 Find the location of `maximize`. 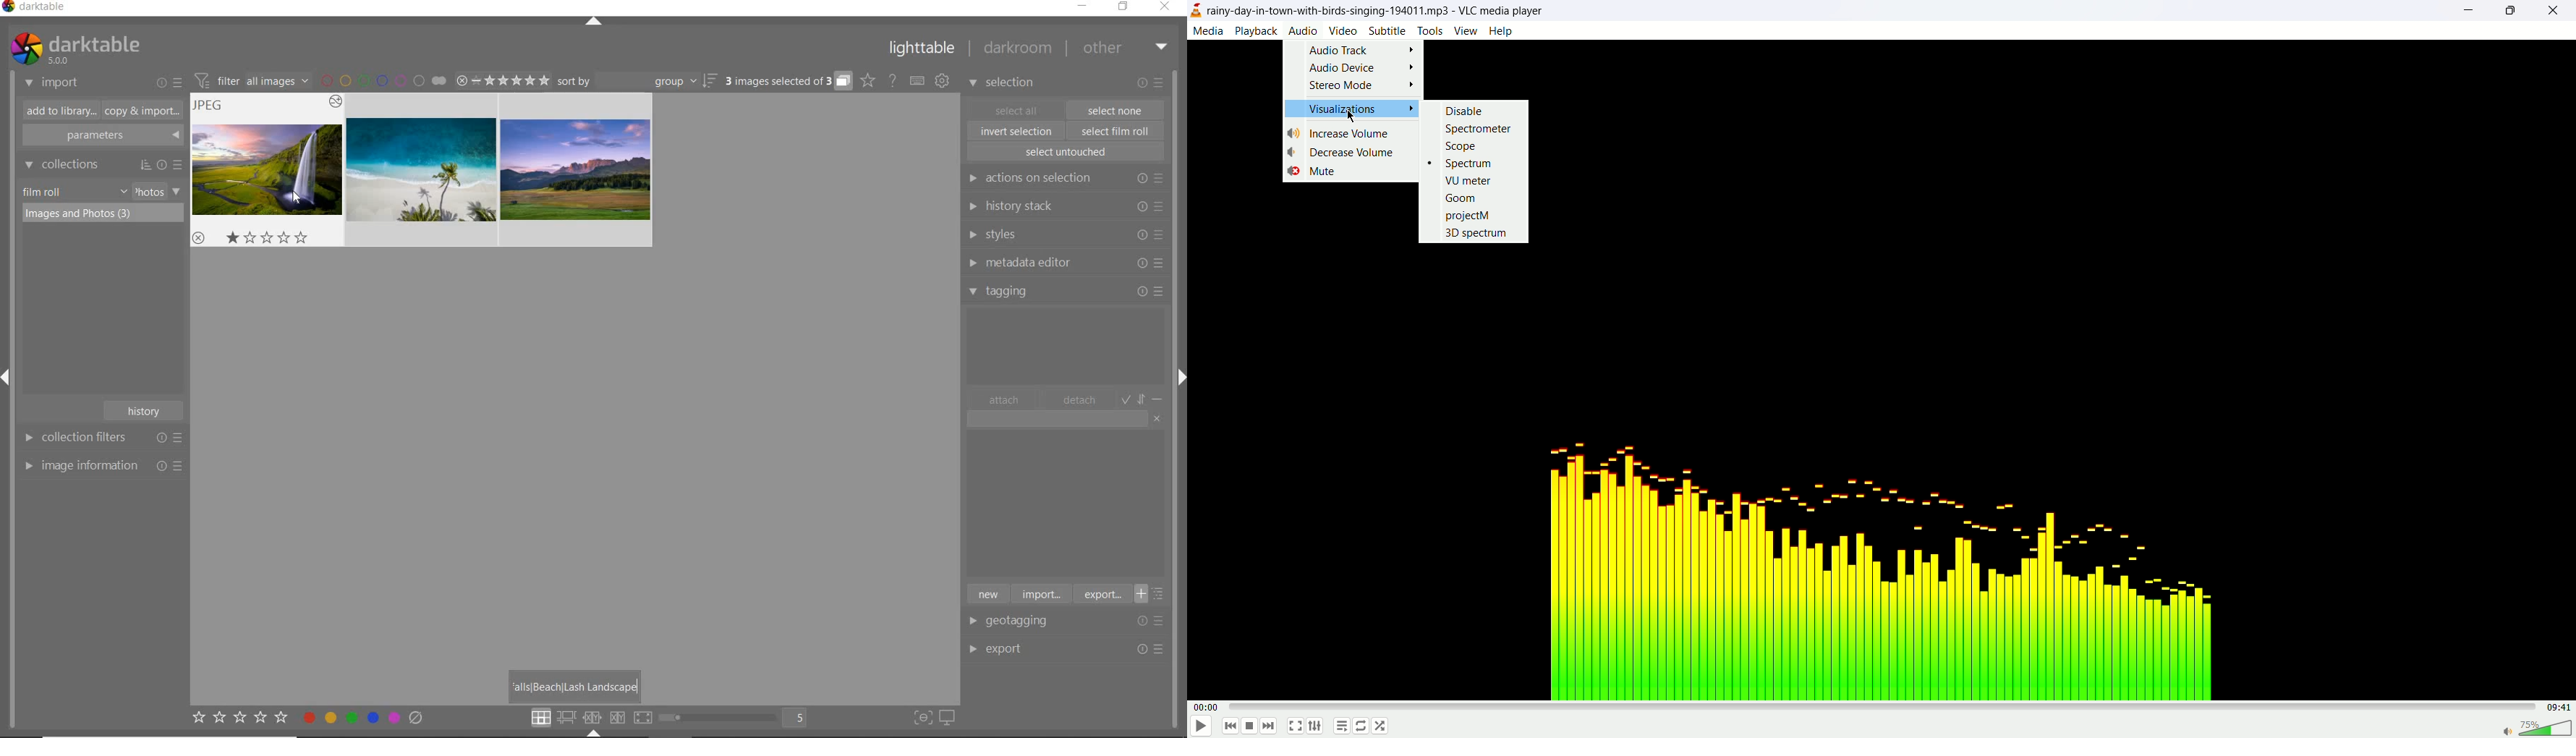

maximize is located at coordinates (2510, 11).